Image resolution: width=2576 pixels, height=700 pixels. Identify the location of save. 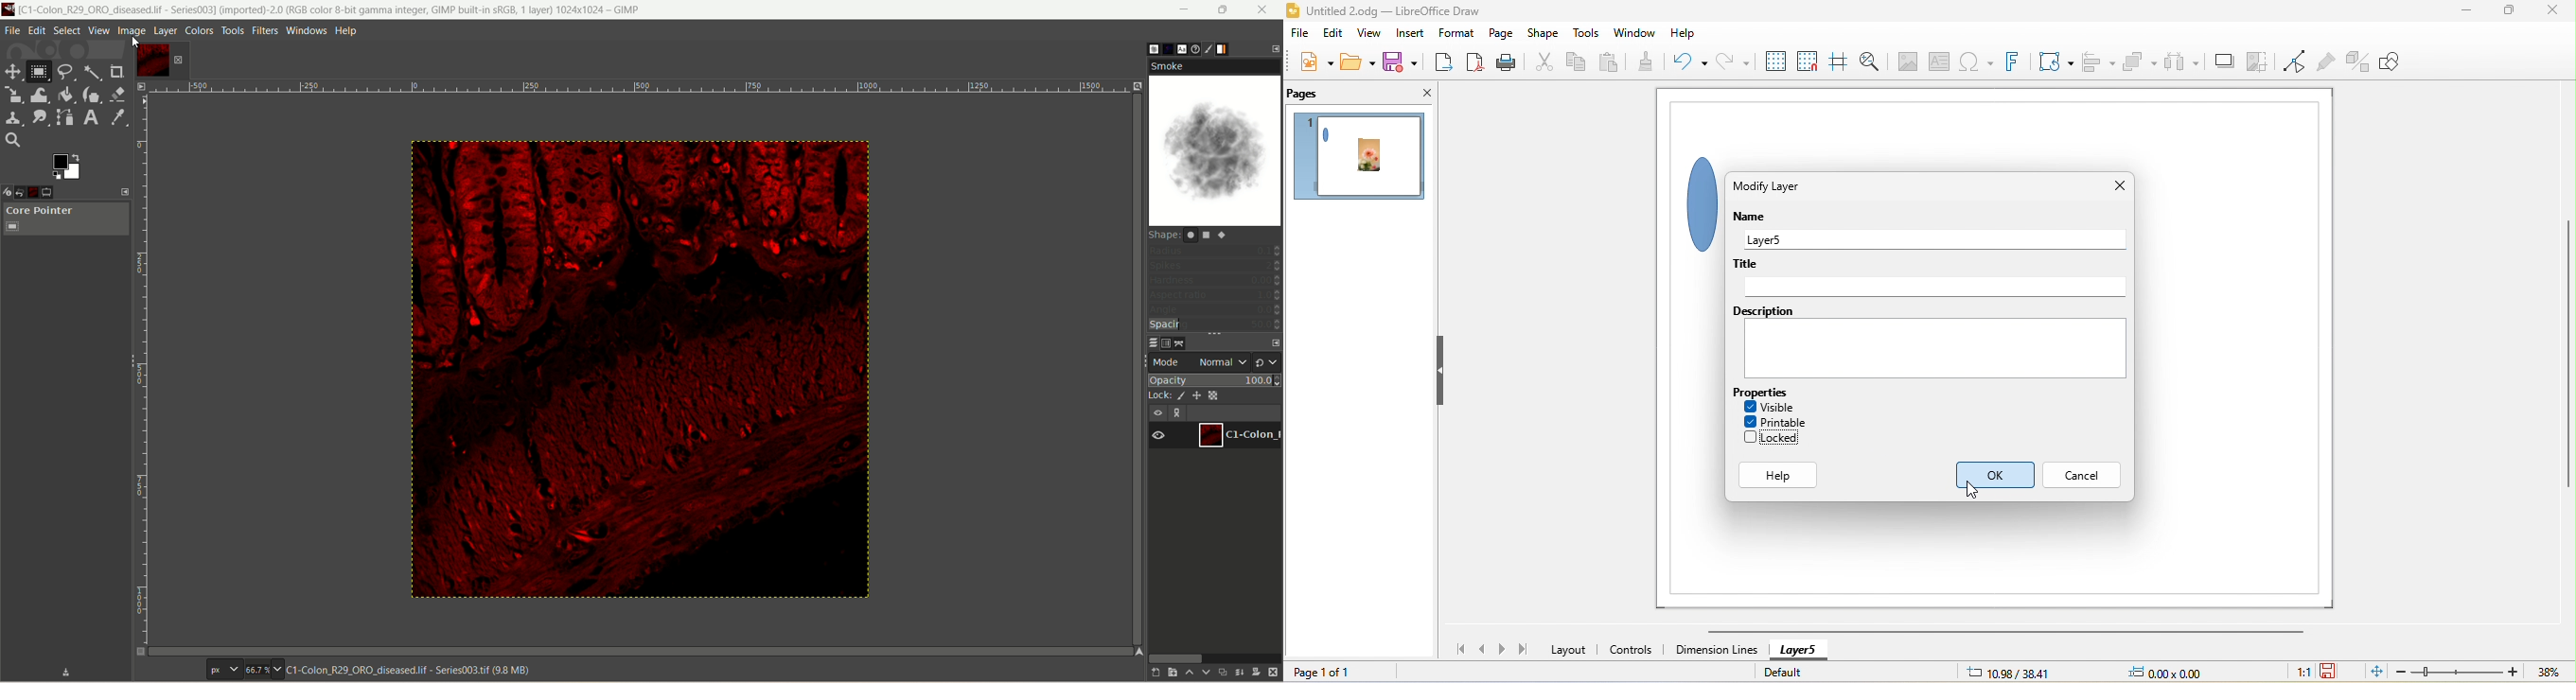
(1398, 61).